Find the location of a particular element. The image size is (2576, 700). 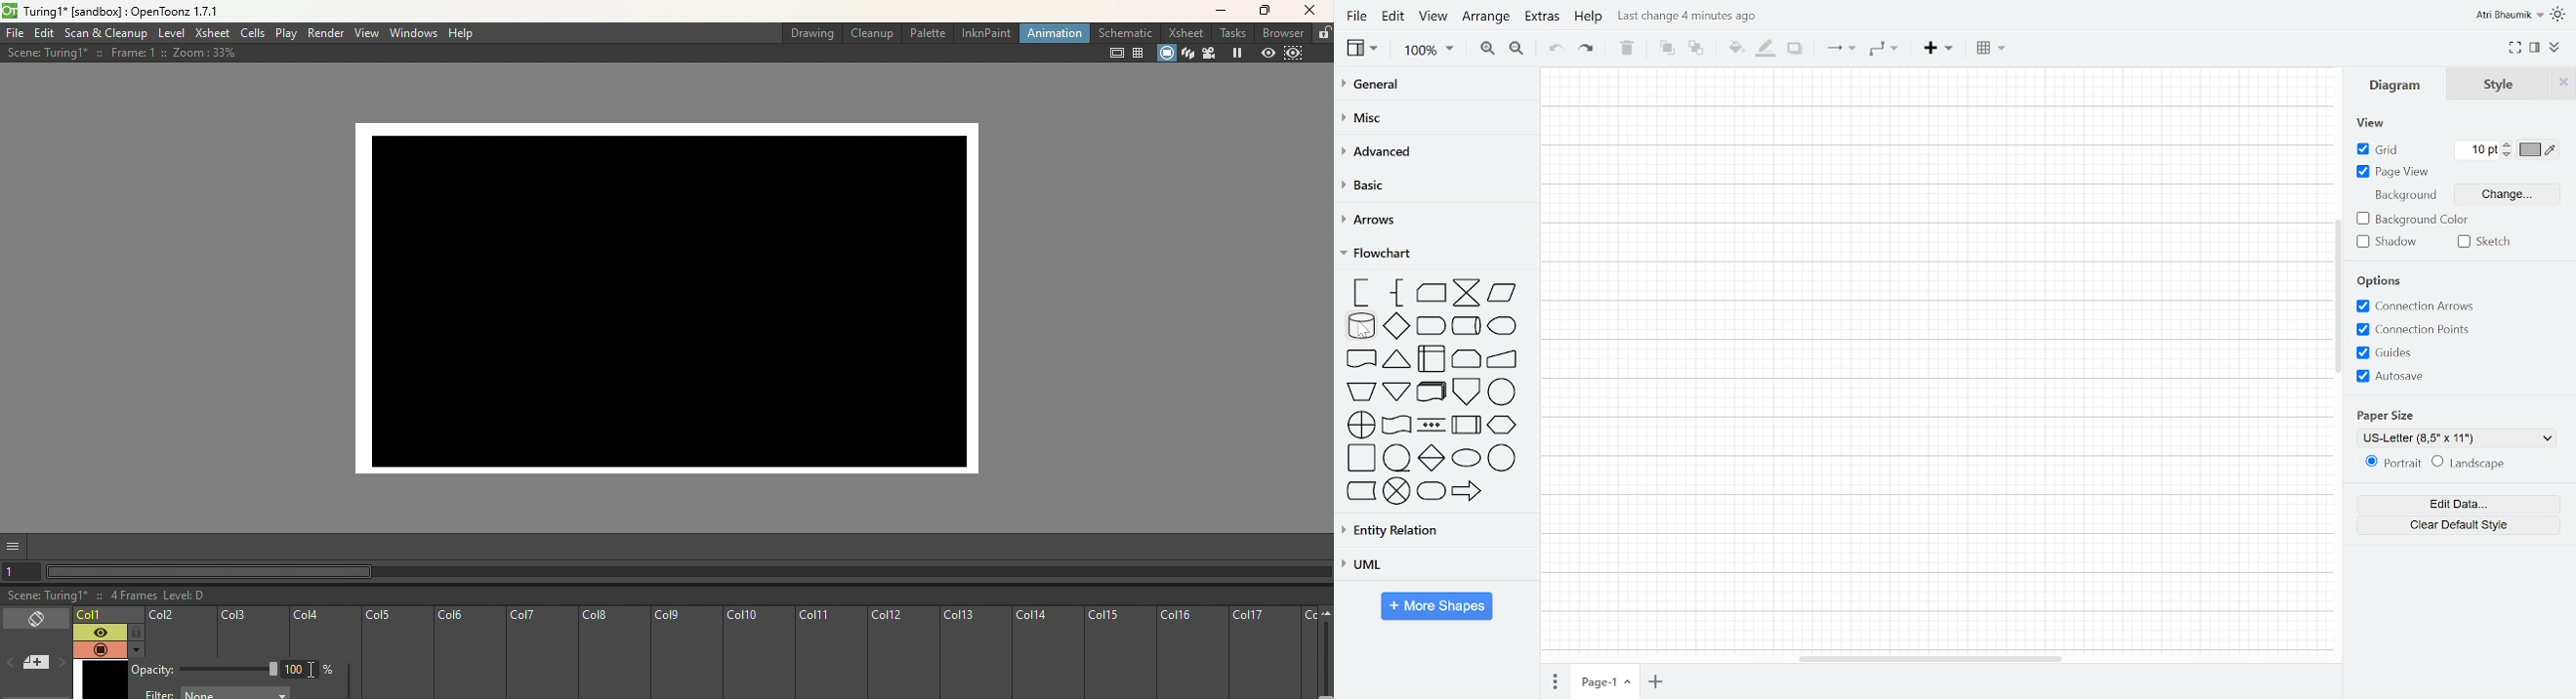

General is located at coordinates (1428, 85).